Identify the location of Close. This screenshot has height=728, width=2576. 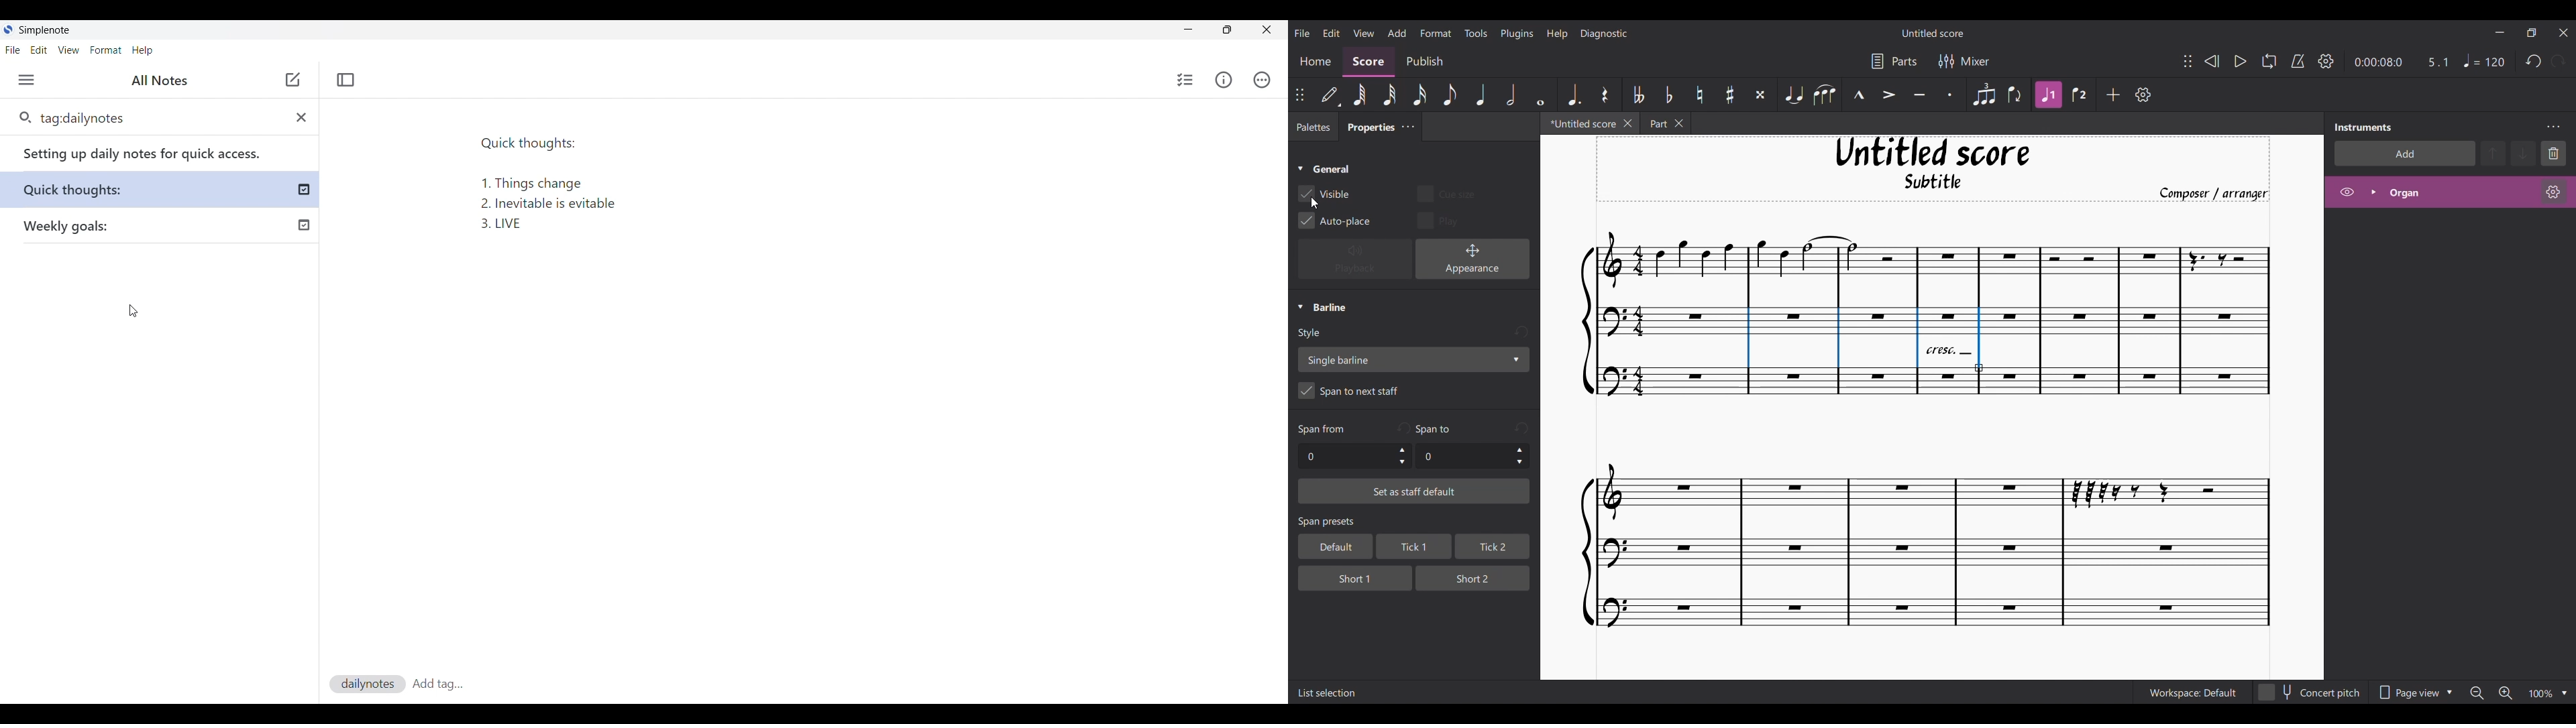
(1267, 29).